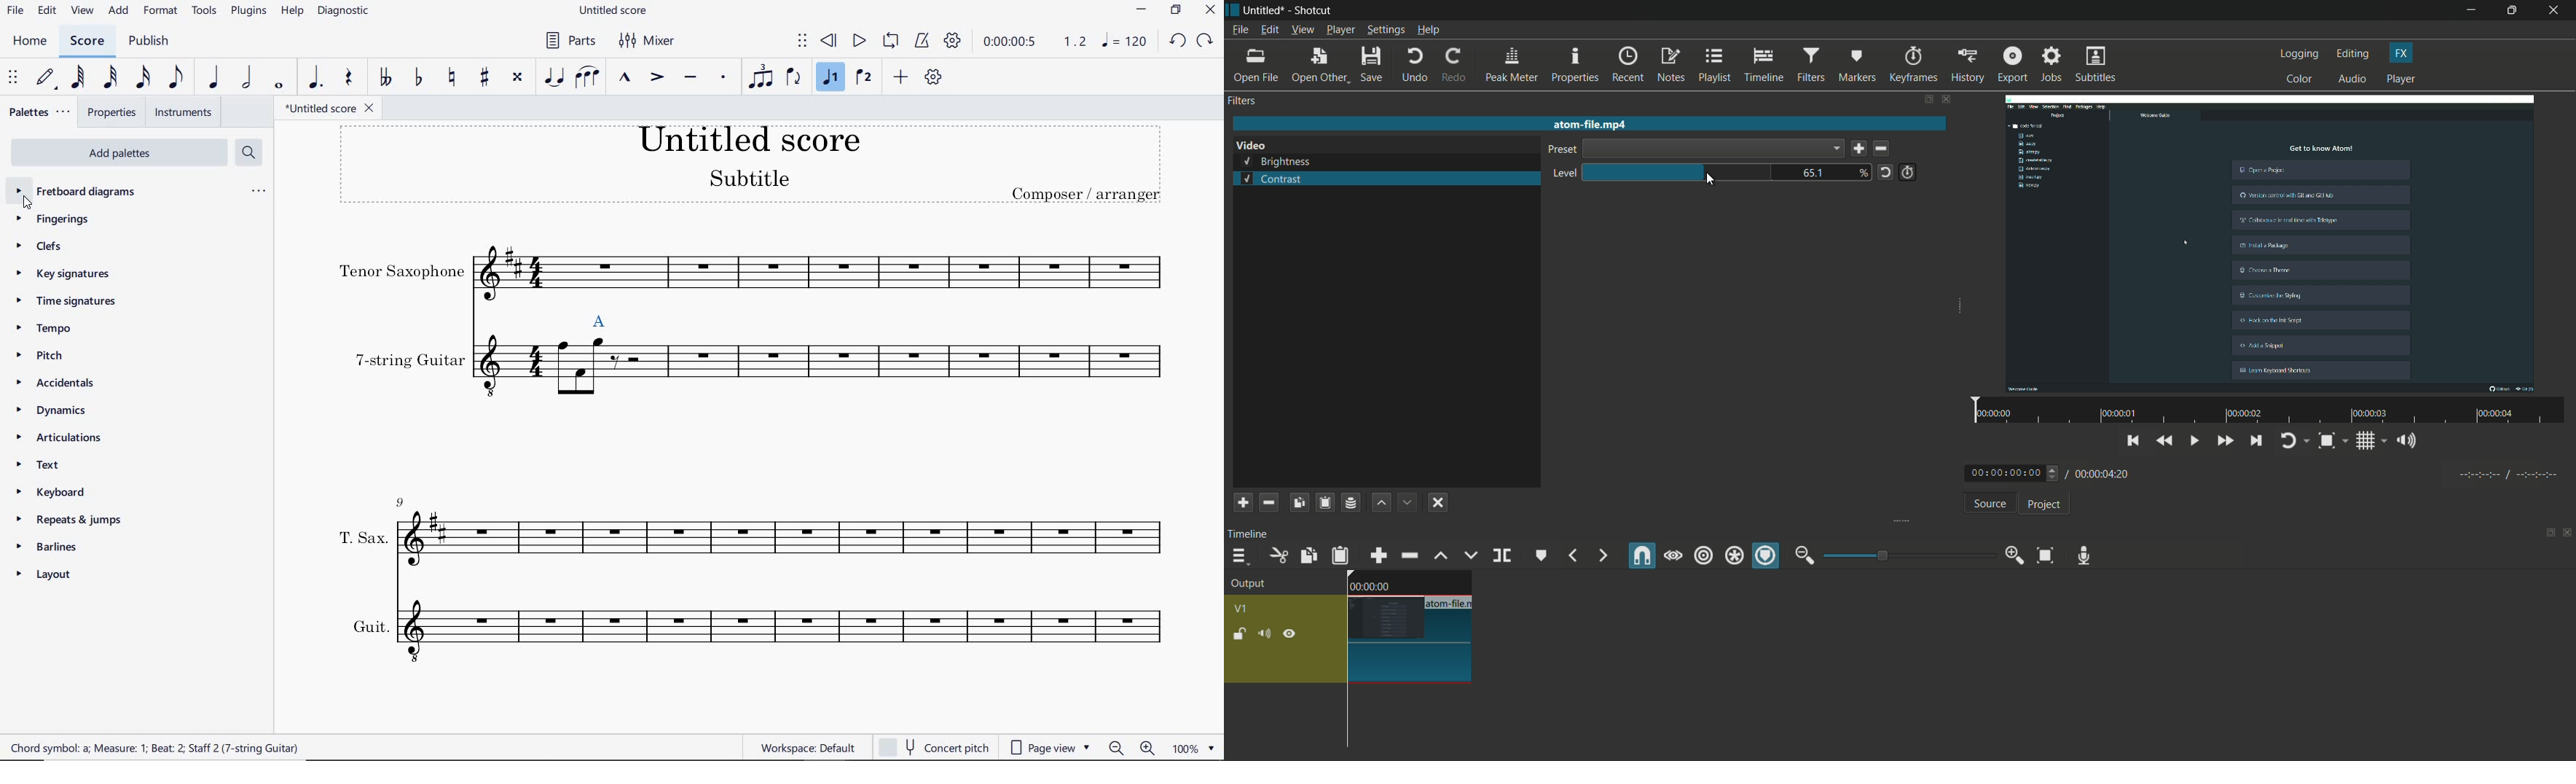  Describe the element at coordinates (119, 151) in the screenshot. I see `ADD PALETTES` at that location.